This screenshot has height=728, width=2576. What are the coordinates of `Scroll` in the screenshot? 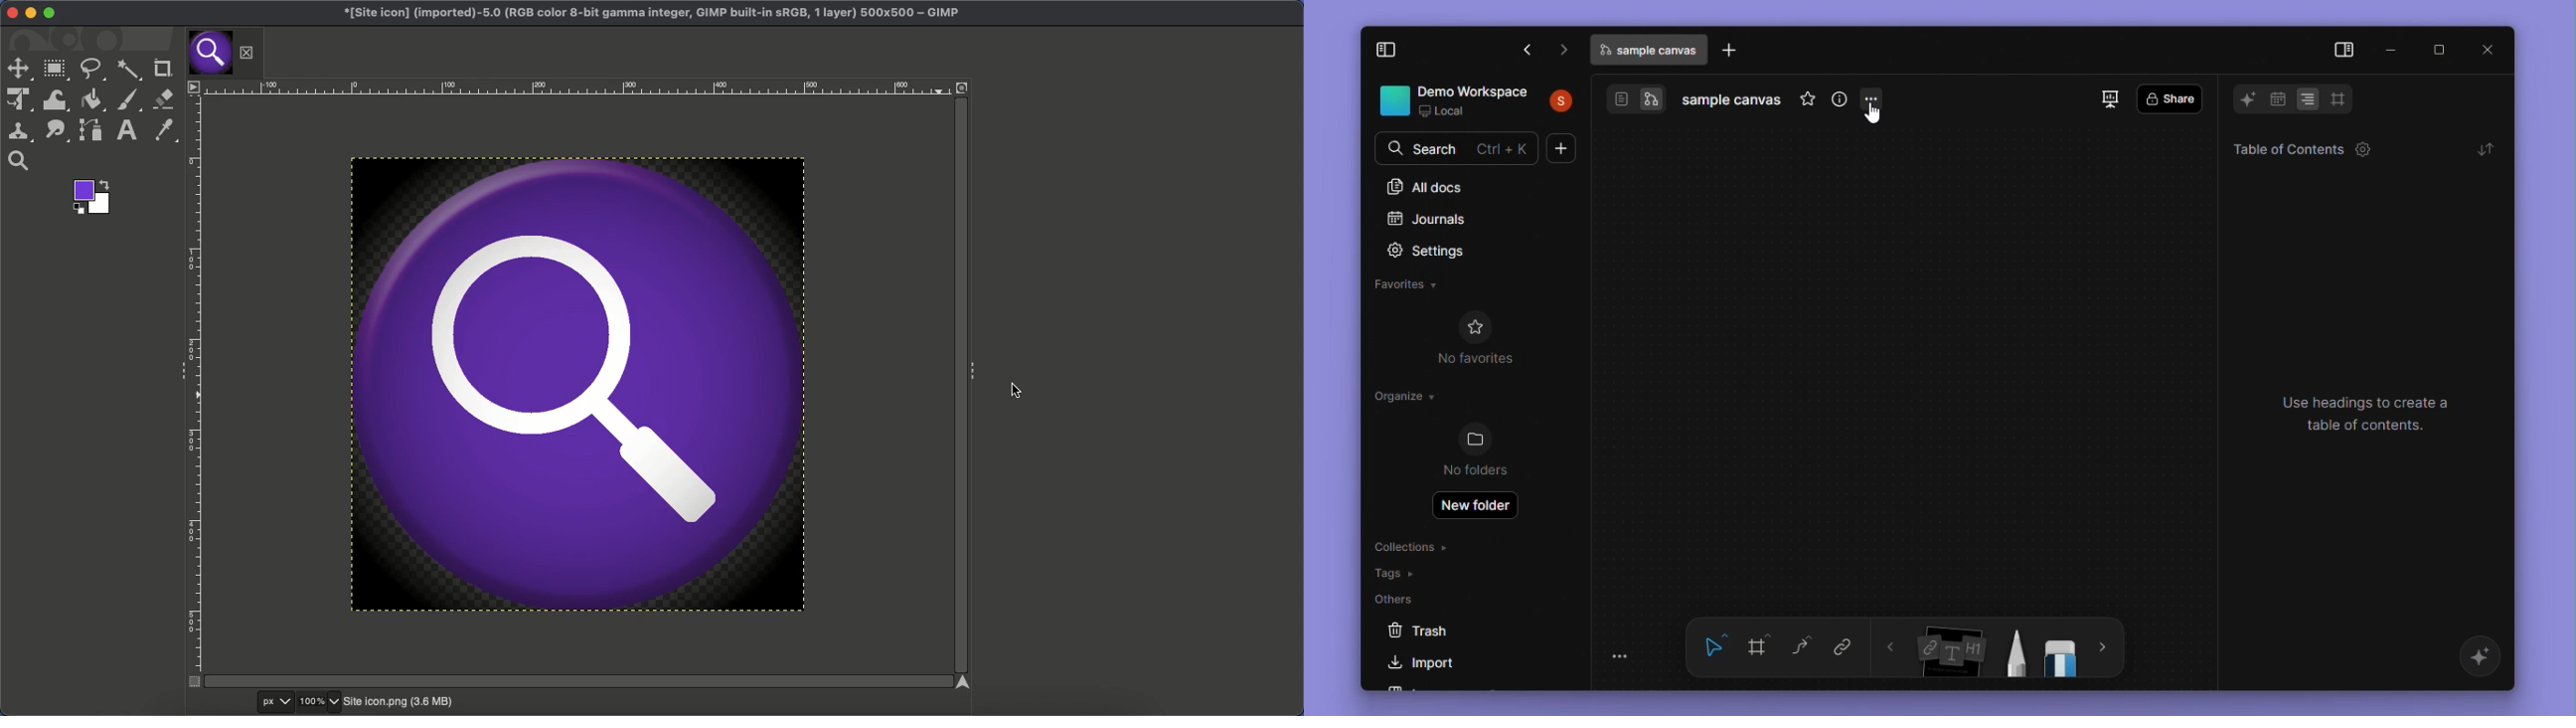 It's located at (958, 387).